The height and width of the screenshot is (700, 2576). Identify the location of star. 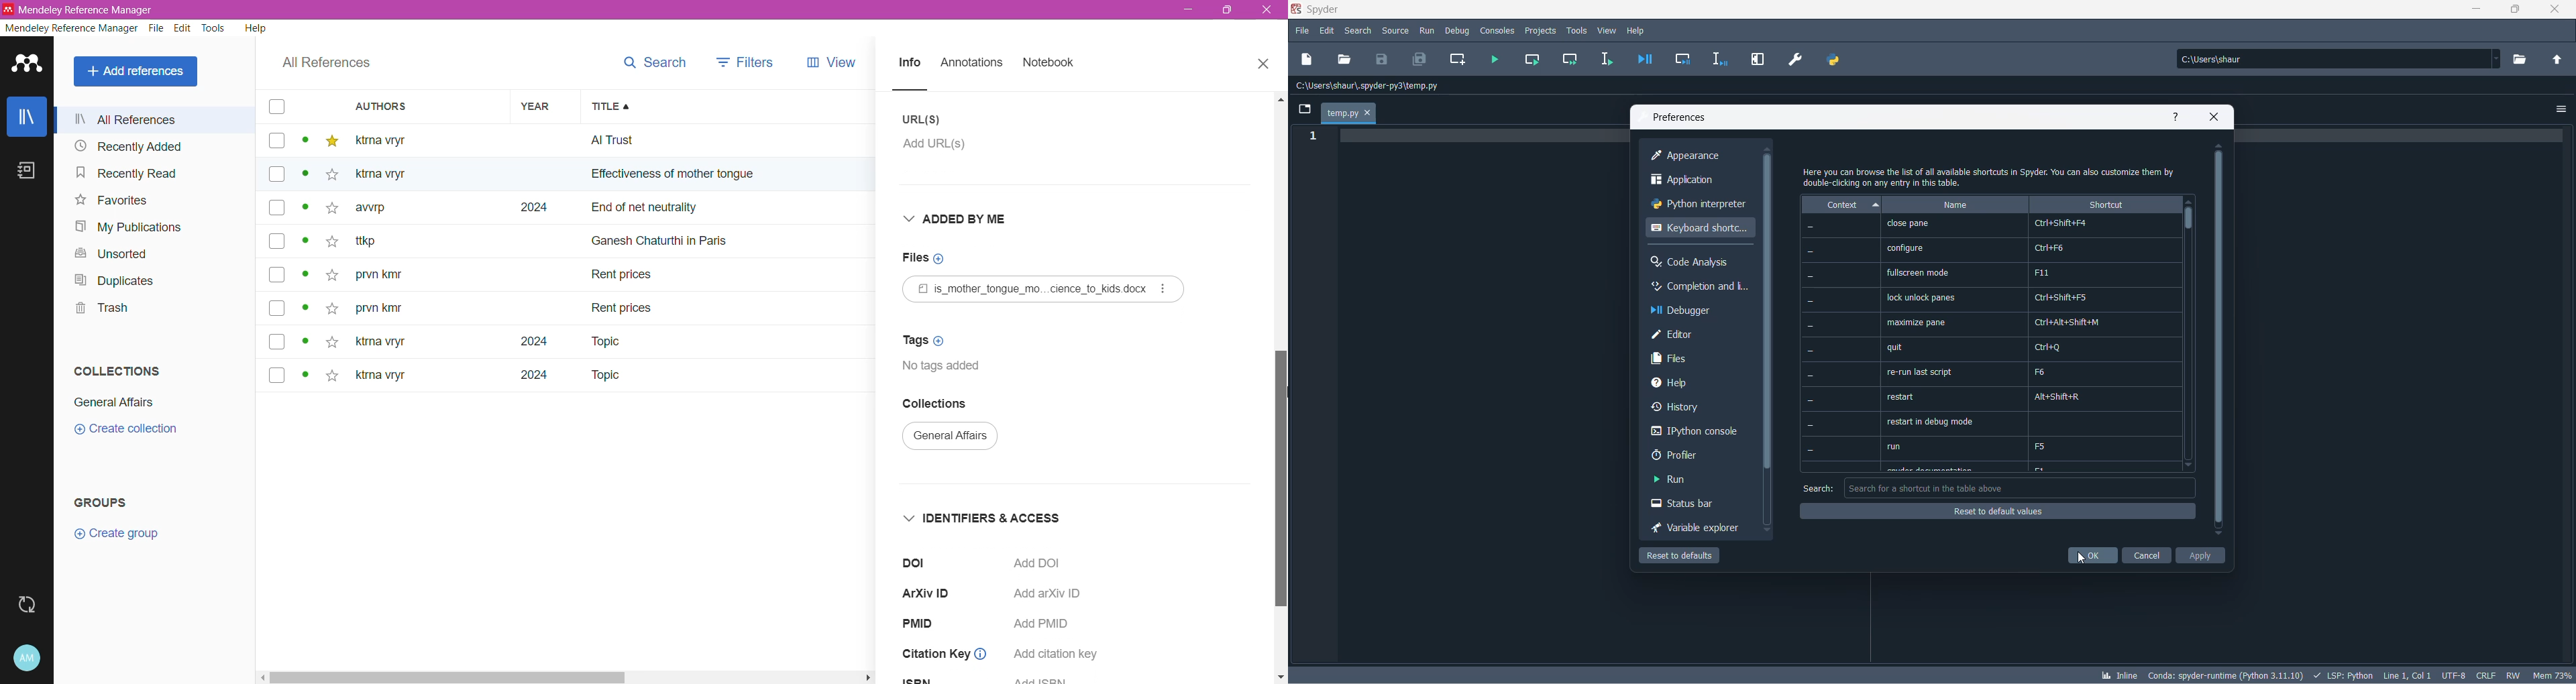
(327, 213).